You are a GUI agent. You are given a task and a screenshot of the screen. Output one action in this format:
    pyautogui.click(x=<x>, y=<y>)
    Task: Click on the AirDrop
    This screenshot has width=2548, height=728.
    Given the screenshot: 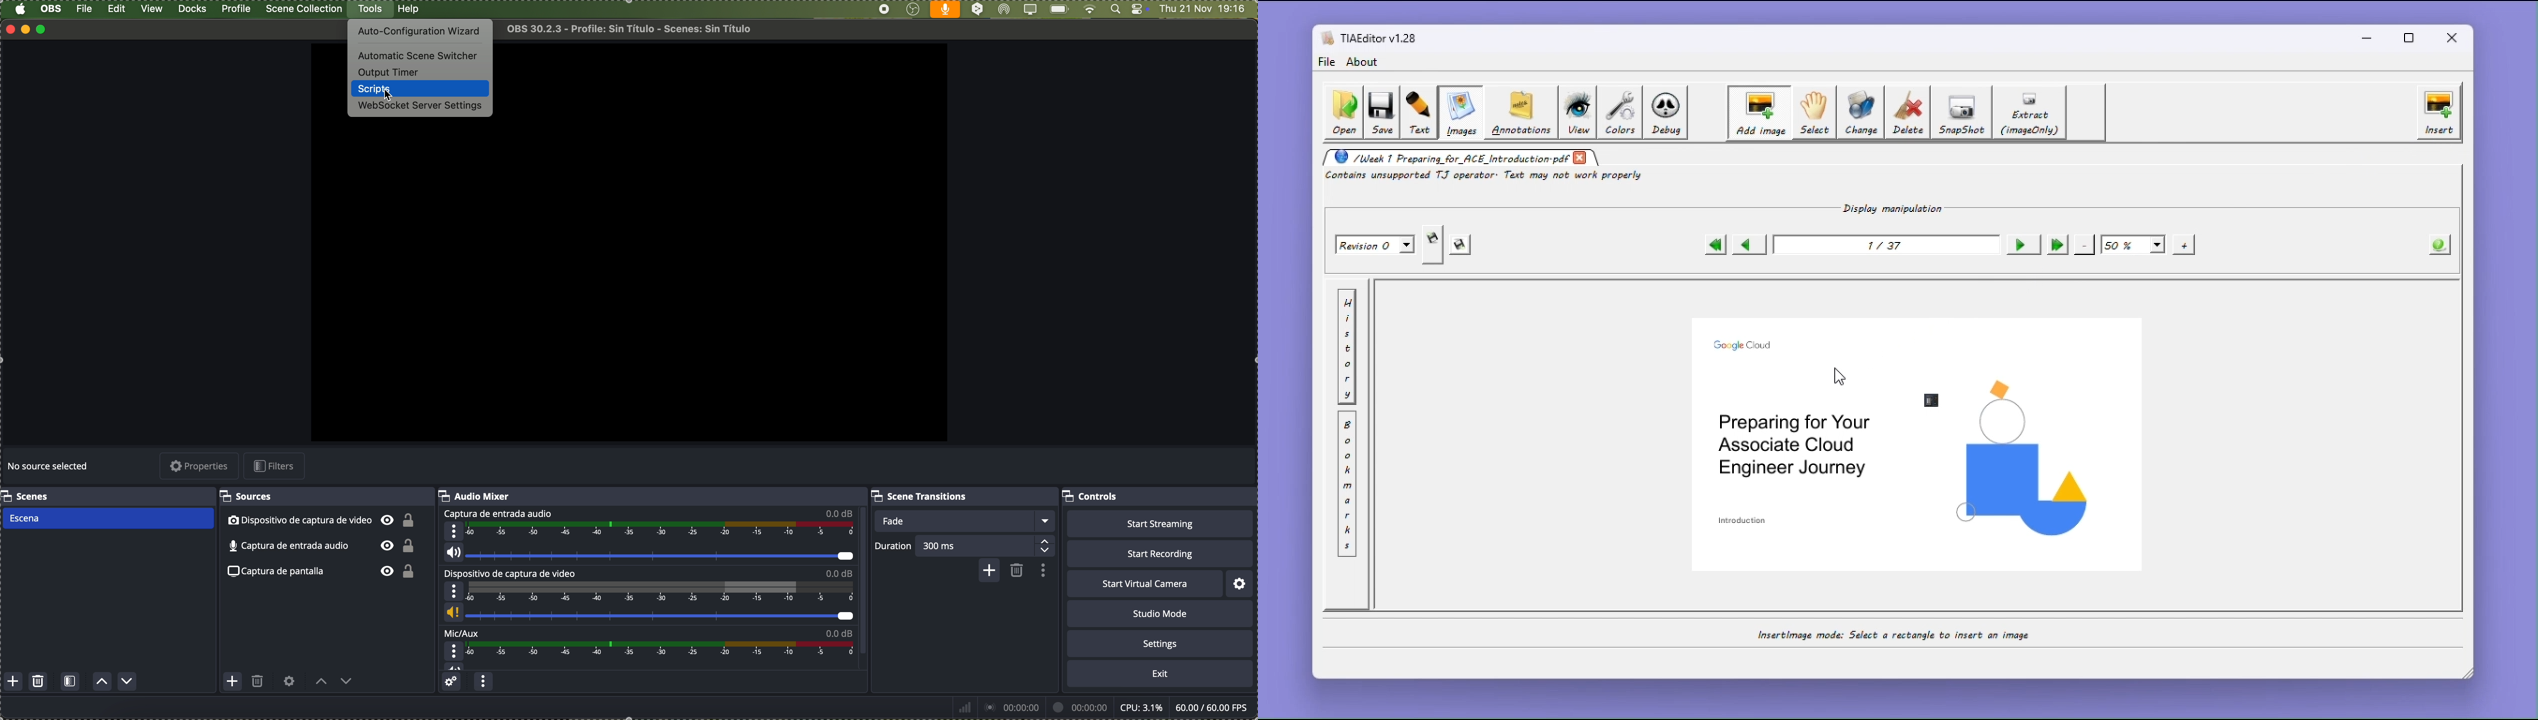 What is the action you would take?
    pyautogui.click(x=1005, y=10)
    